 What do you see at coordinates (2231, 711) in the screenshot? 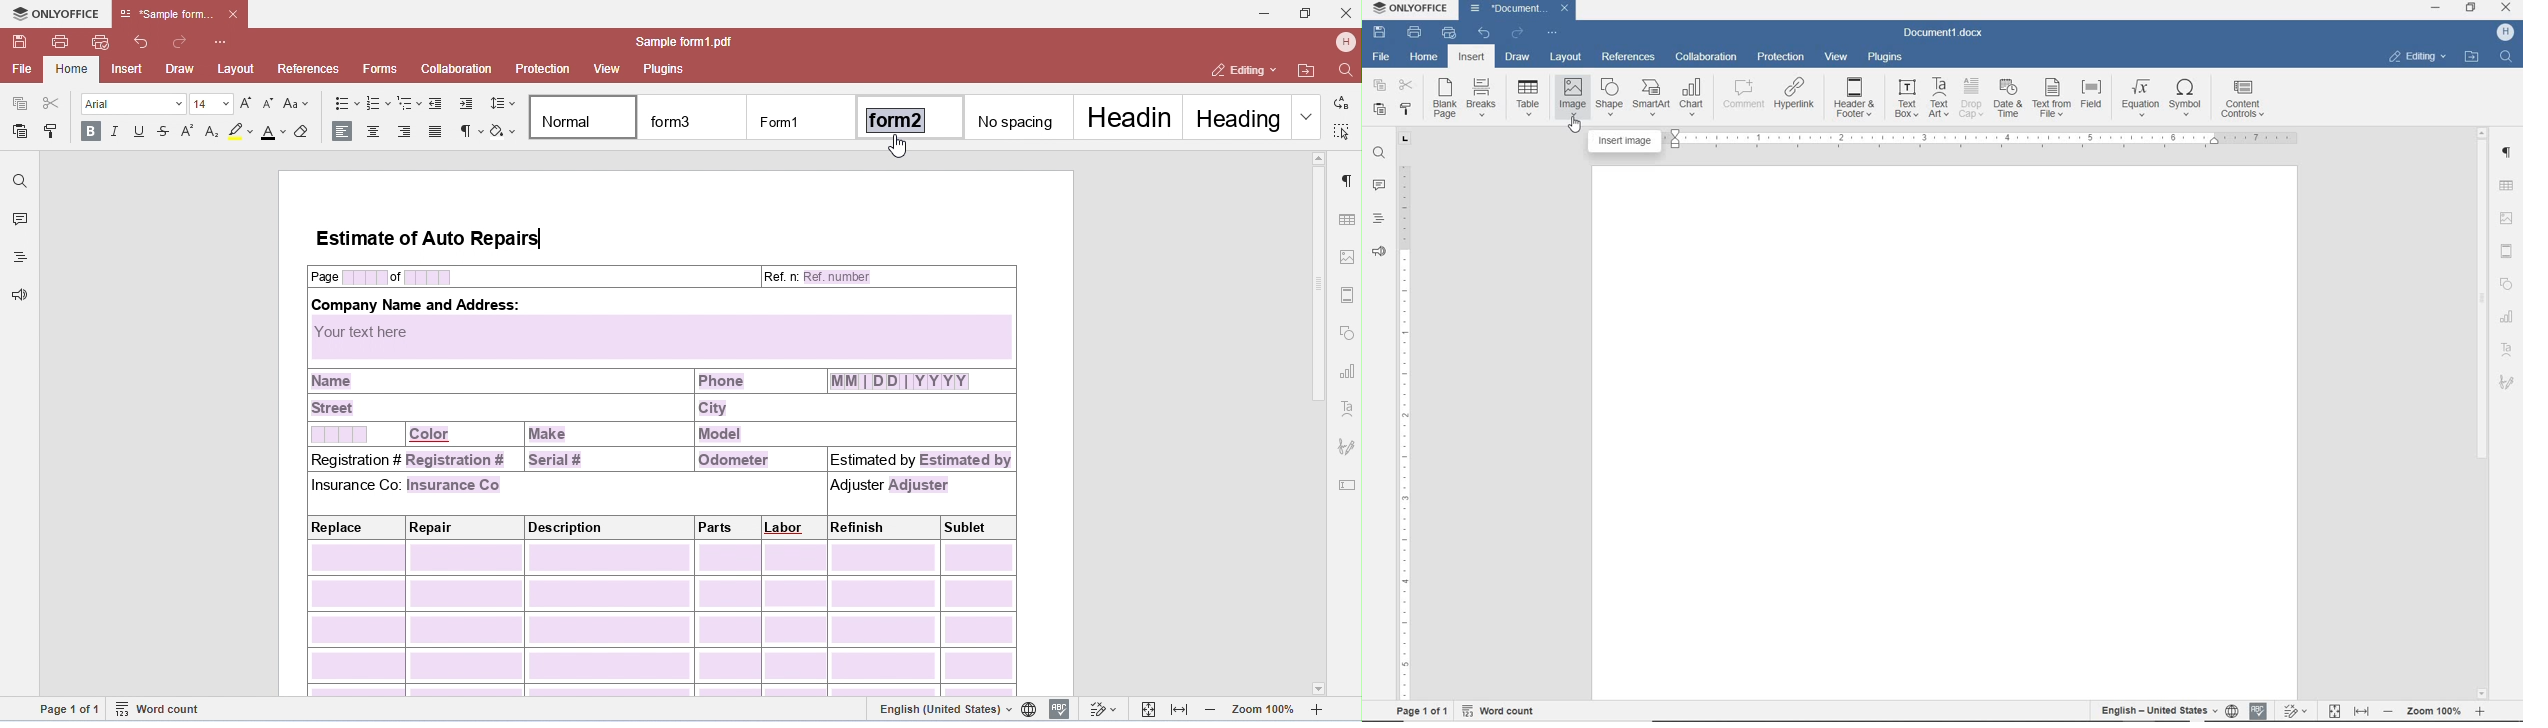
I see `set document language` at bounding box center [2231, 711].